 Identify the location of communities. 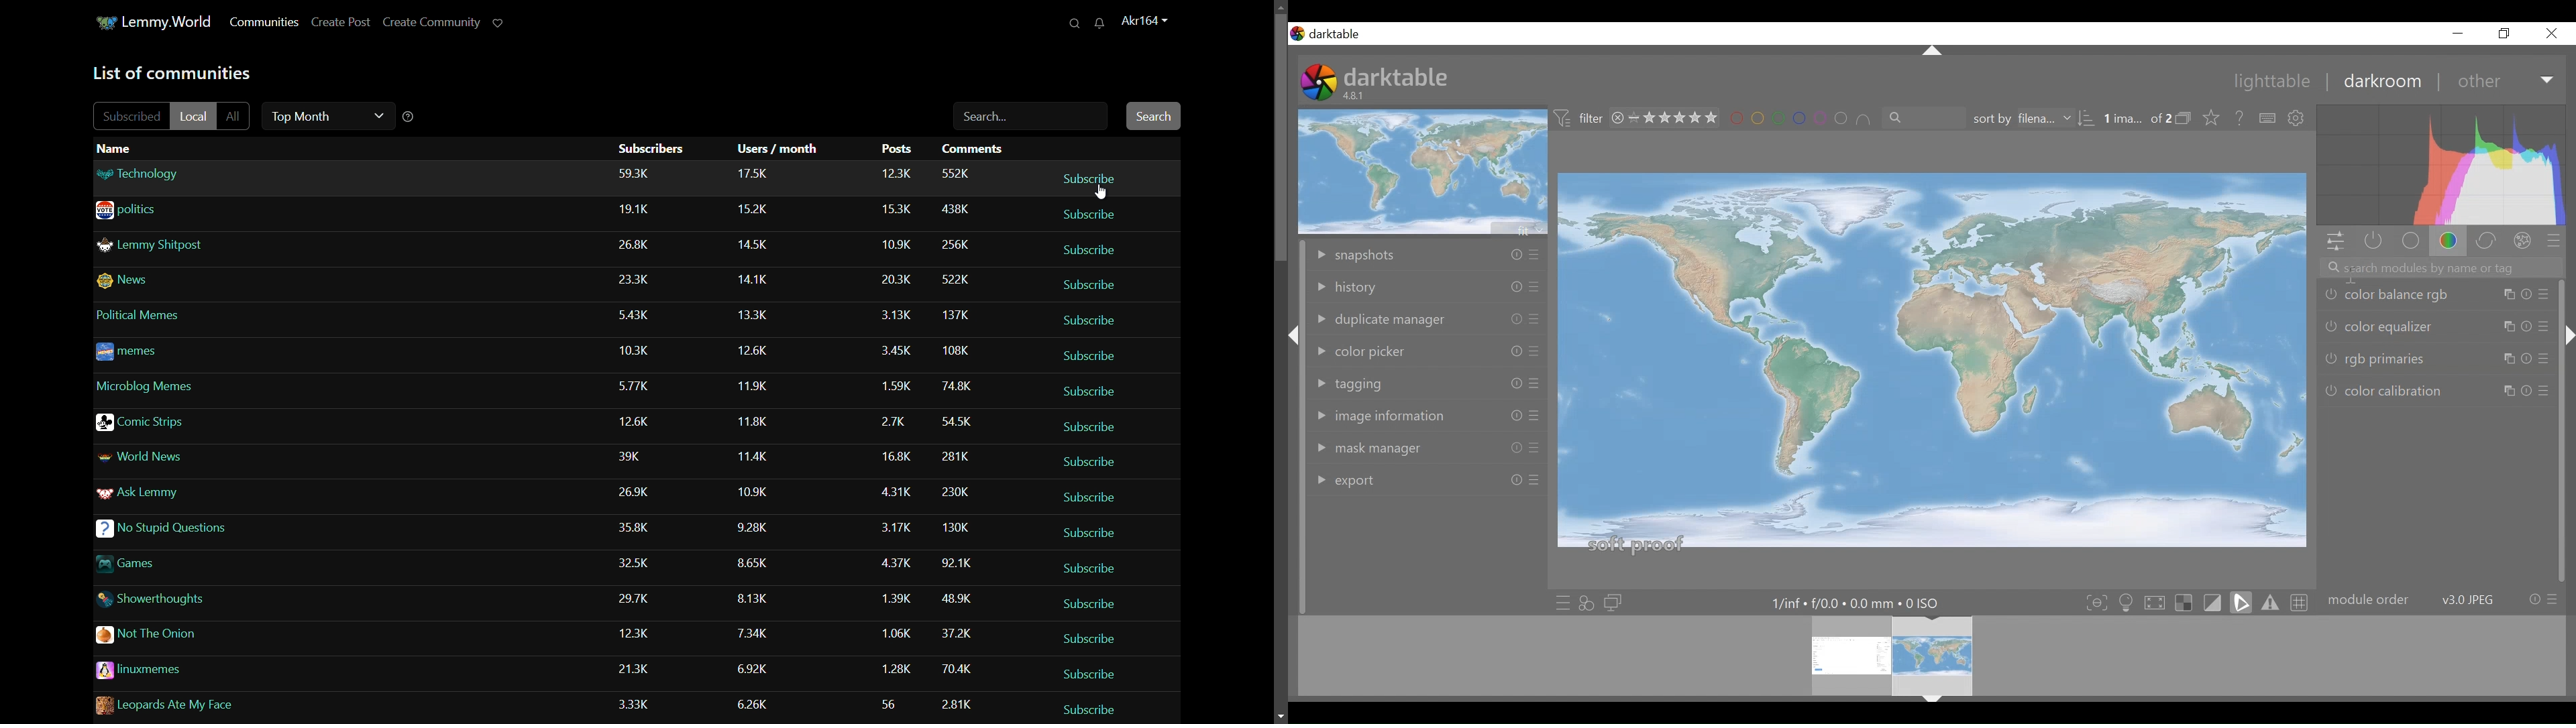
(264, 22).